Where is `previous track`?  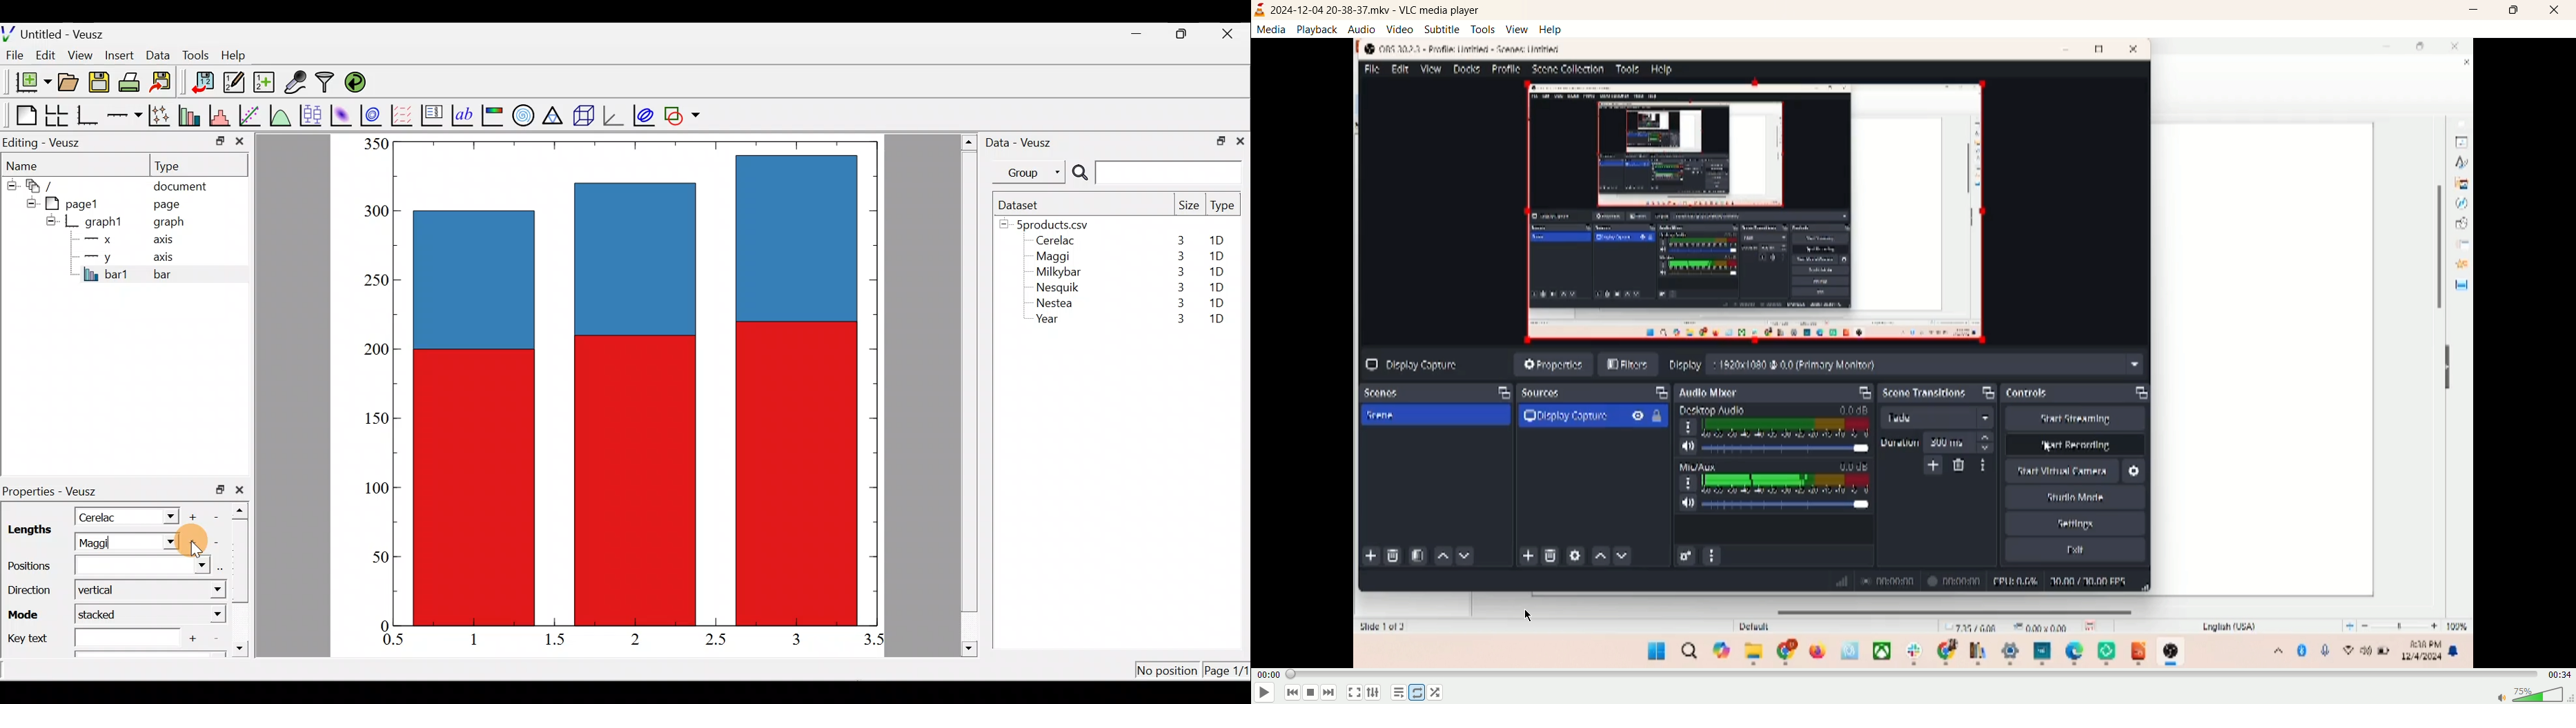
previous track is located at coordinates (1292, 694).